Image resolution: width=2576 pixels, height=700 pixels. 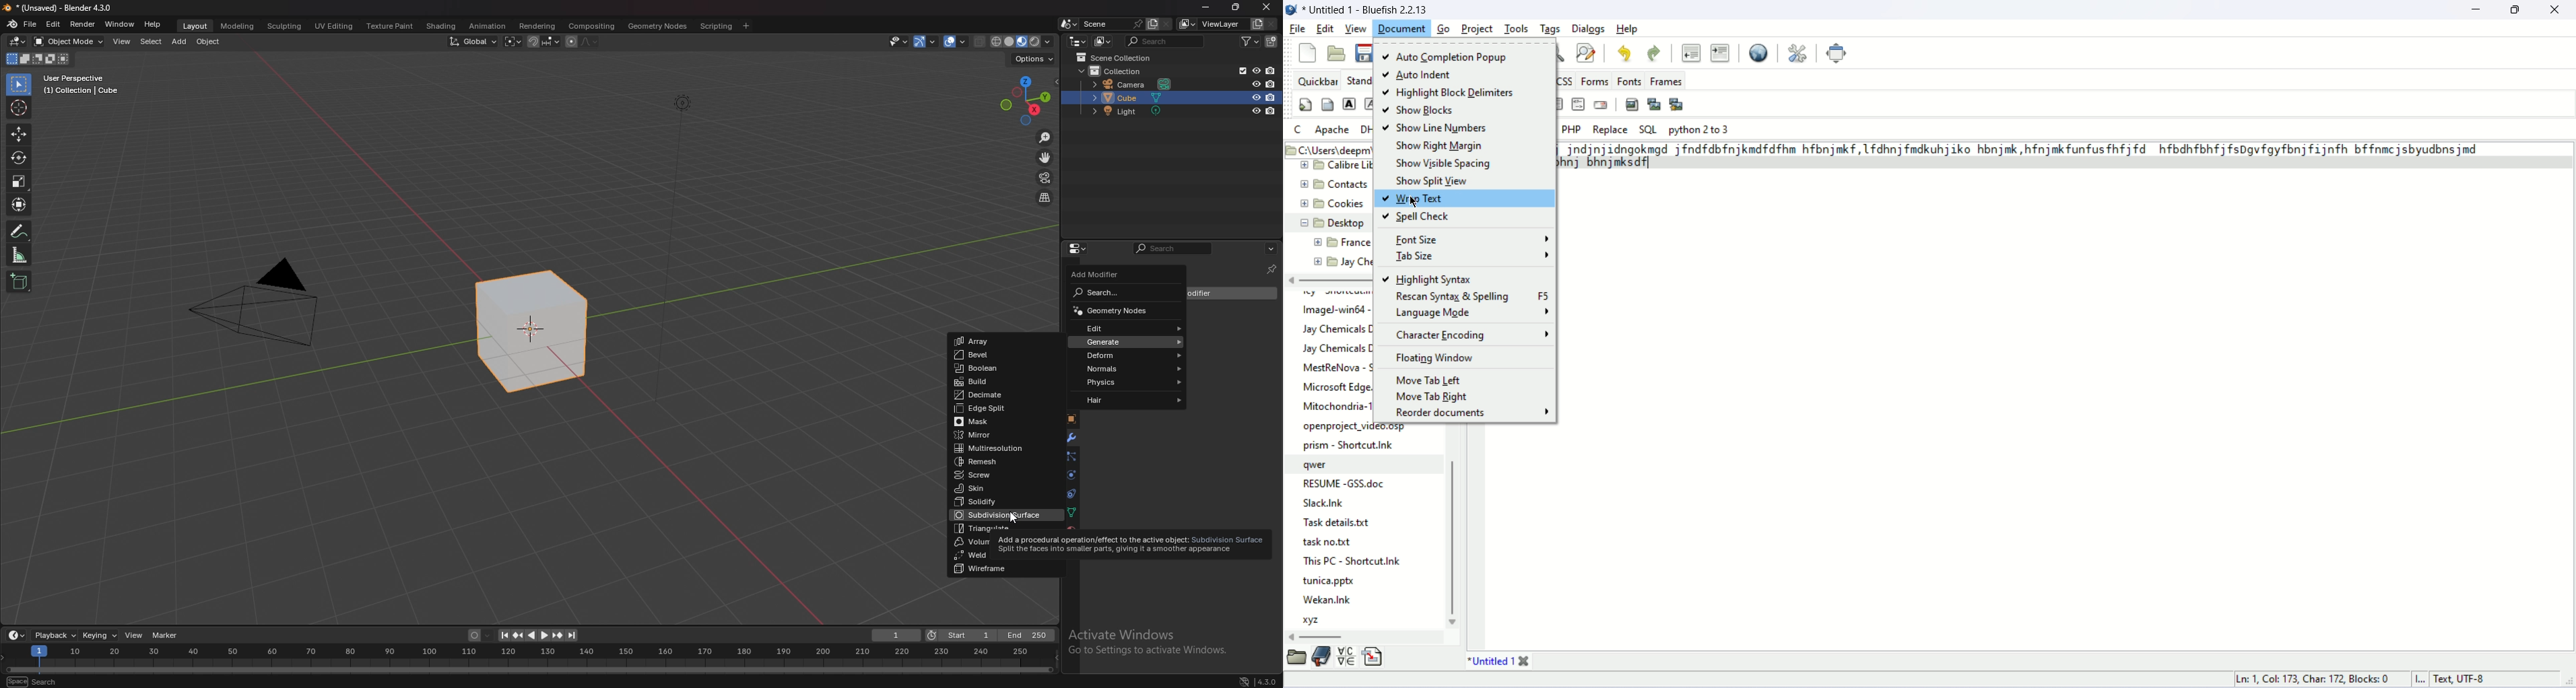 I want to click on show line numbers, so click(x=1436, y=129).